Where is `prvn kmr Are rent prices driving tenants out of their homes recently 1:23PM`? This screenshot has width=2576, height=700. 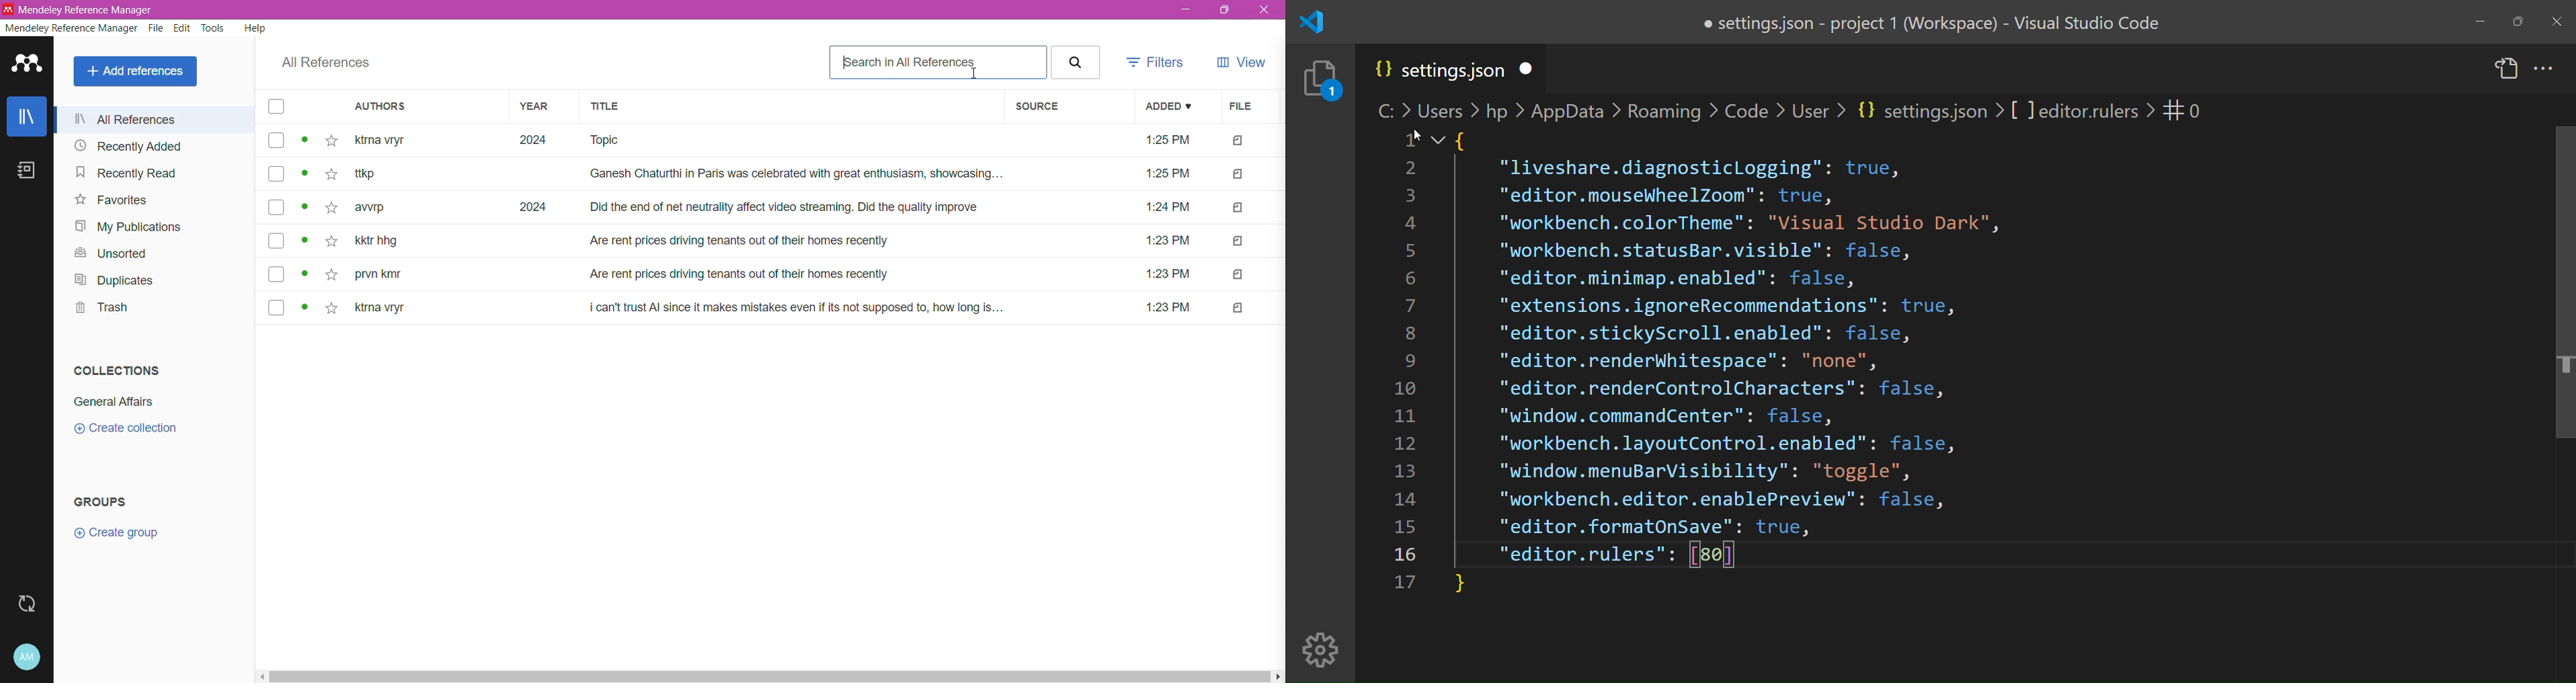 prvn kmr Are rent prices driving tenants out of their homes recently 1:23PM is located at coordinates (779, 275).